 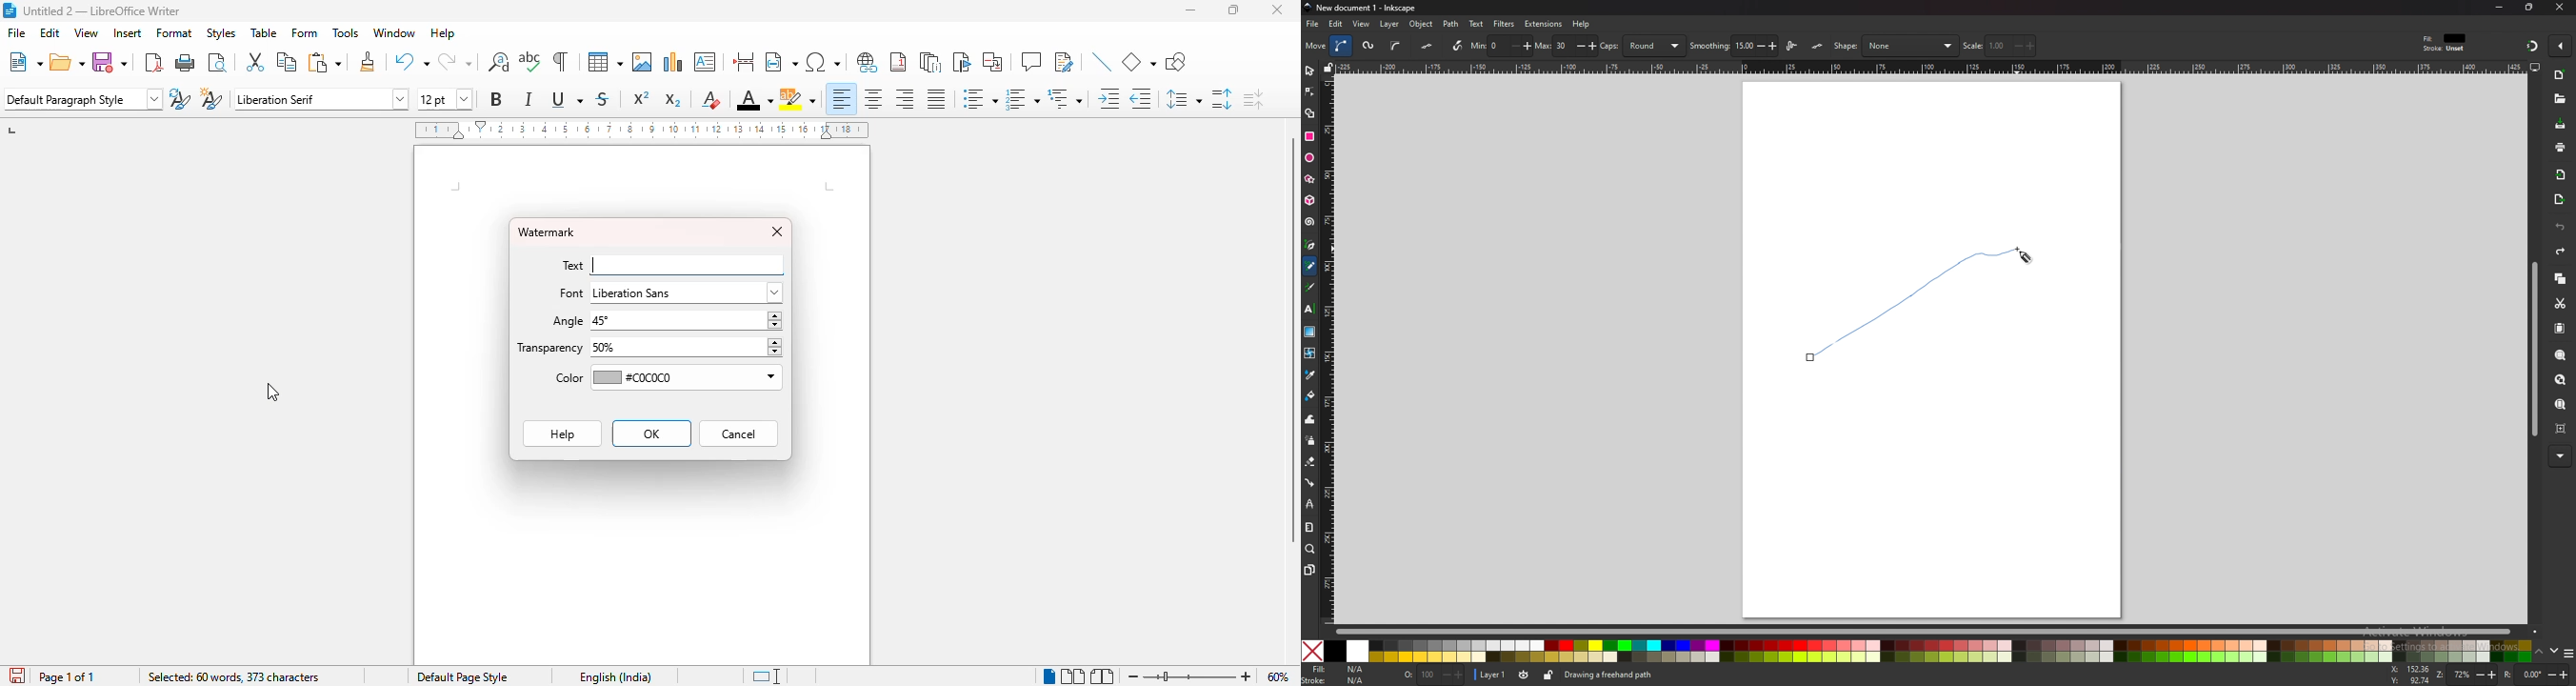 What do you see at coordinates (274, 393) in the screenshot?
I see `cursor` at bounding box center [274, 393].